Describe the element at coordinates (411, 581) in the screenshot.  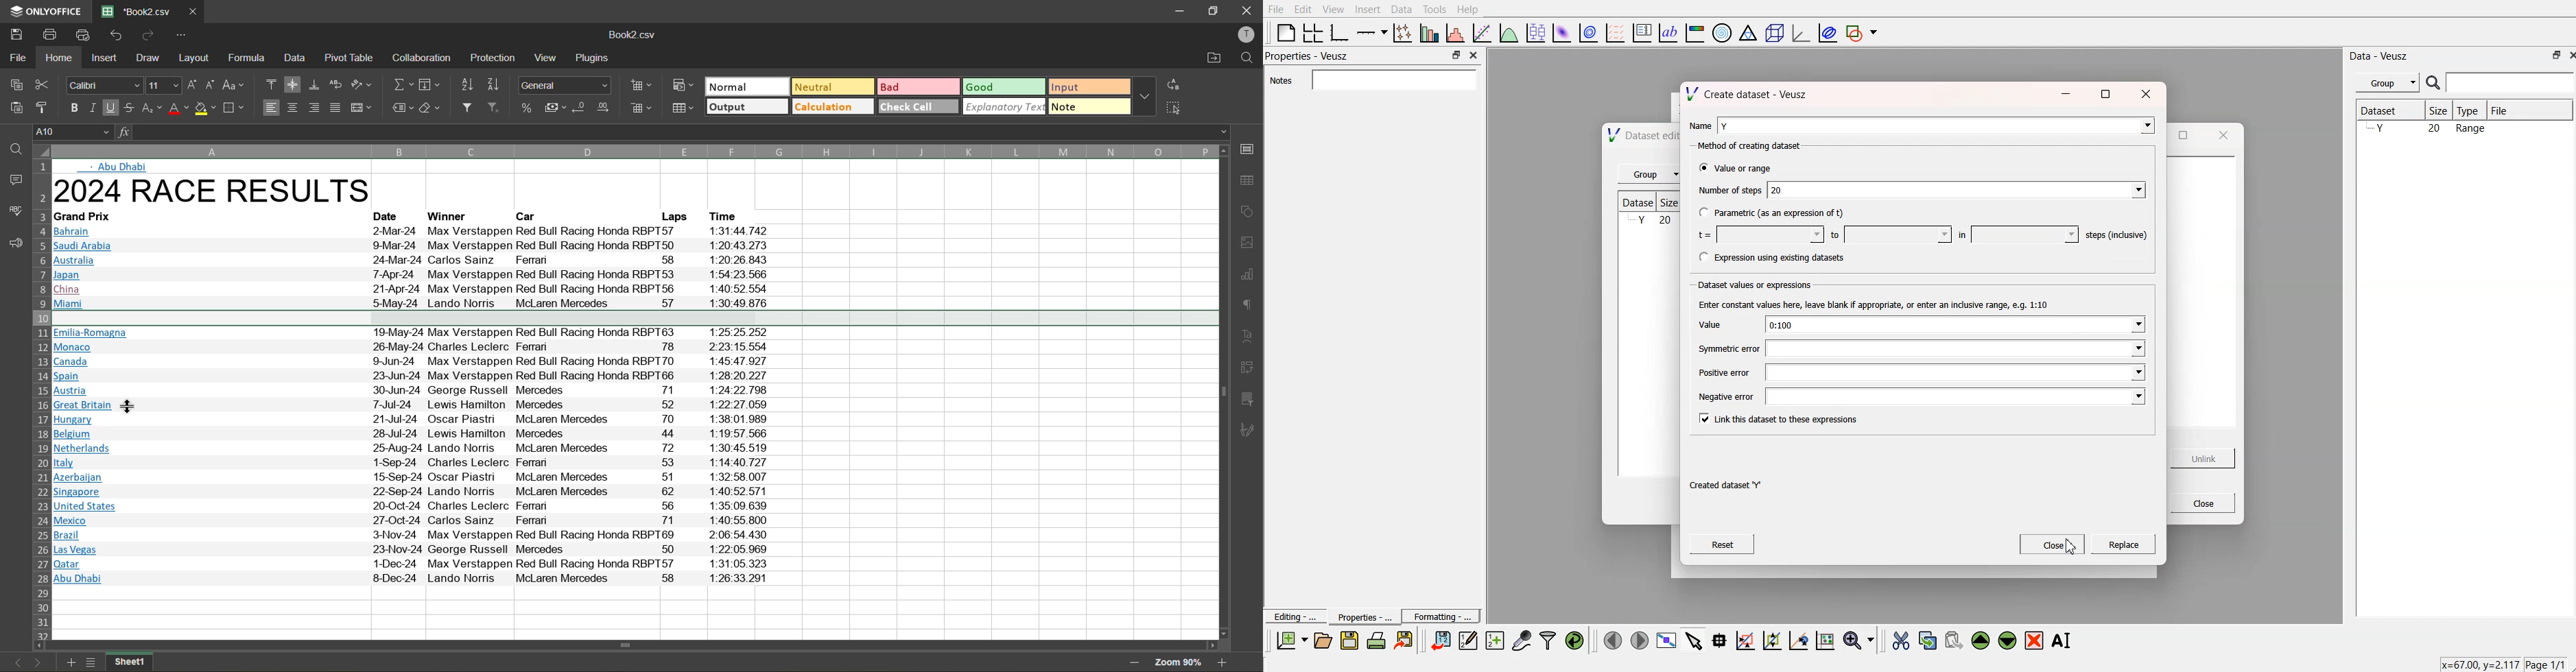
I see `Abu Dhabi 8-Dec-24 Lando Norris McLaren Mercedes 58 1:26:33.291` at that location.